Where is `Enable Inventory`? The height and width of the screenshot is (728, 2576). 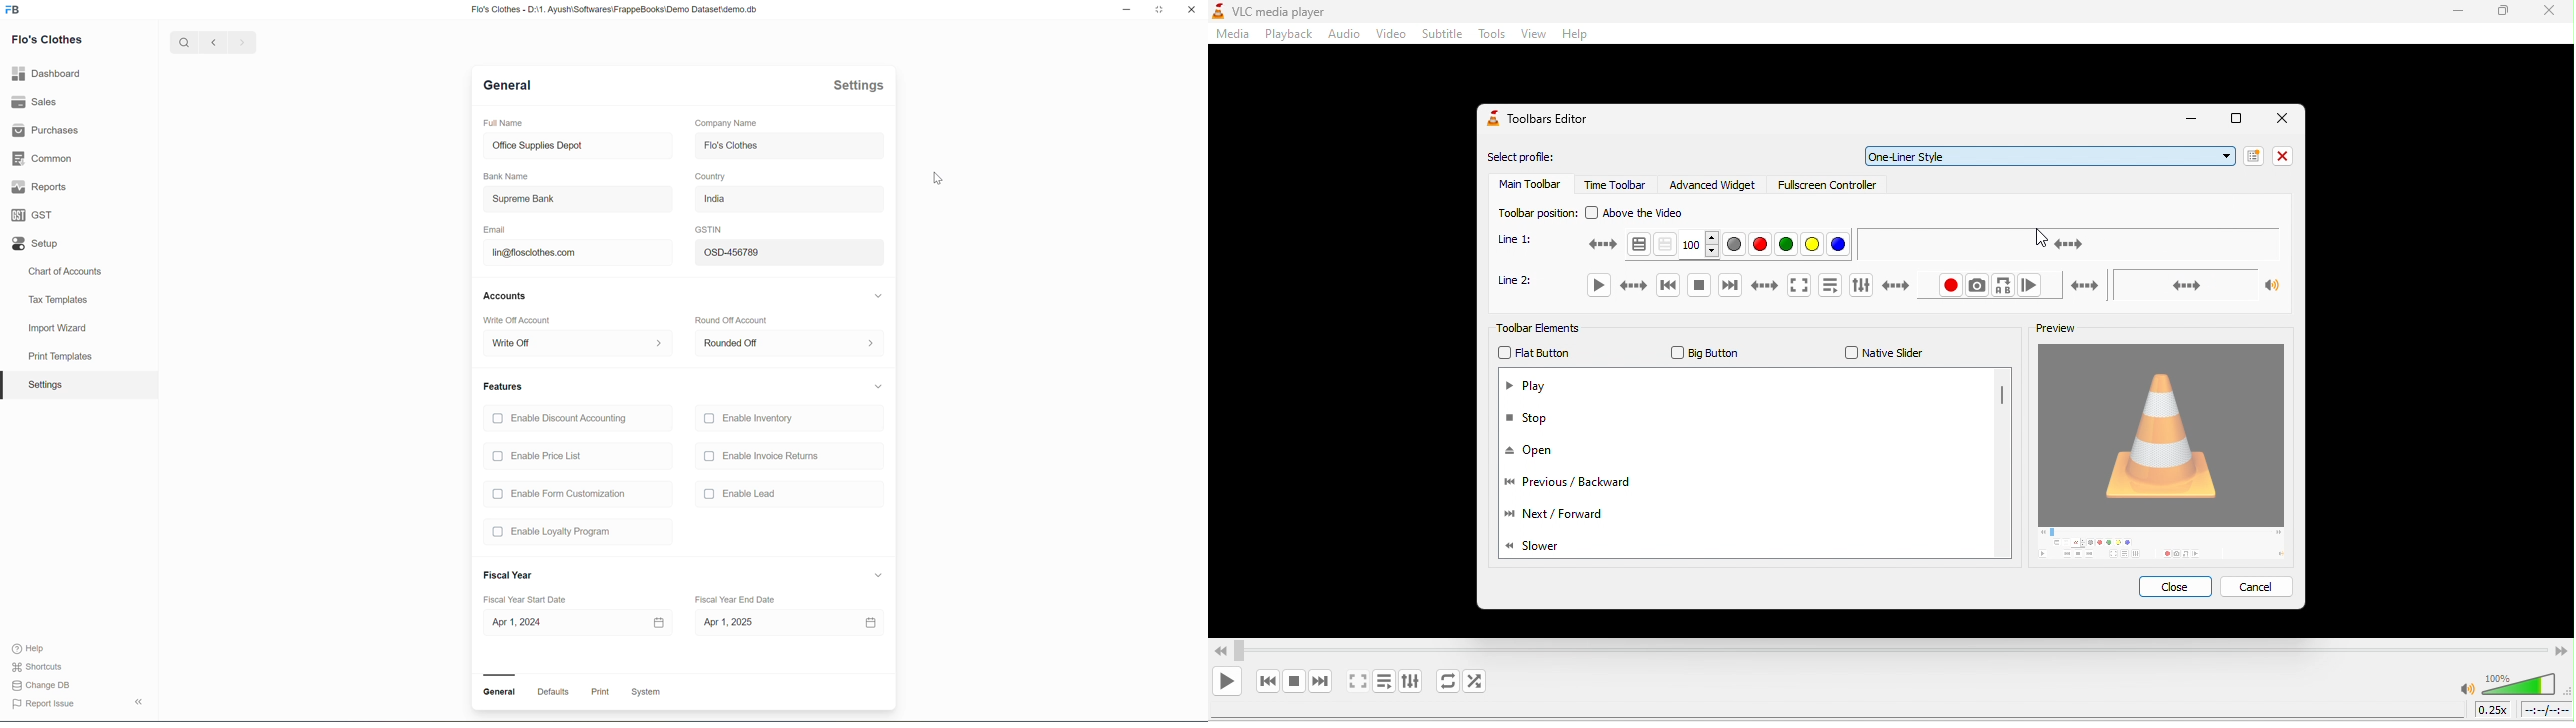 Enable Inventory is located at coordinates (752, 419).